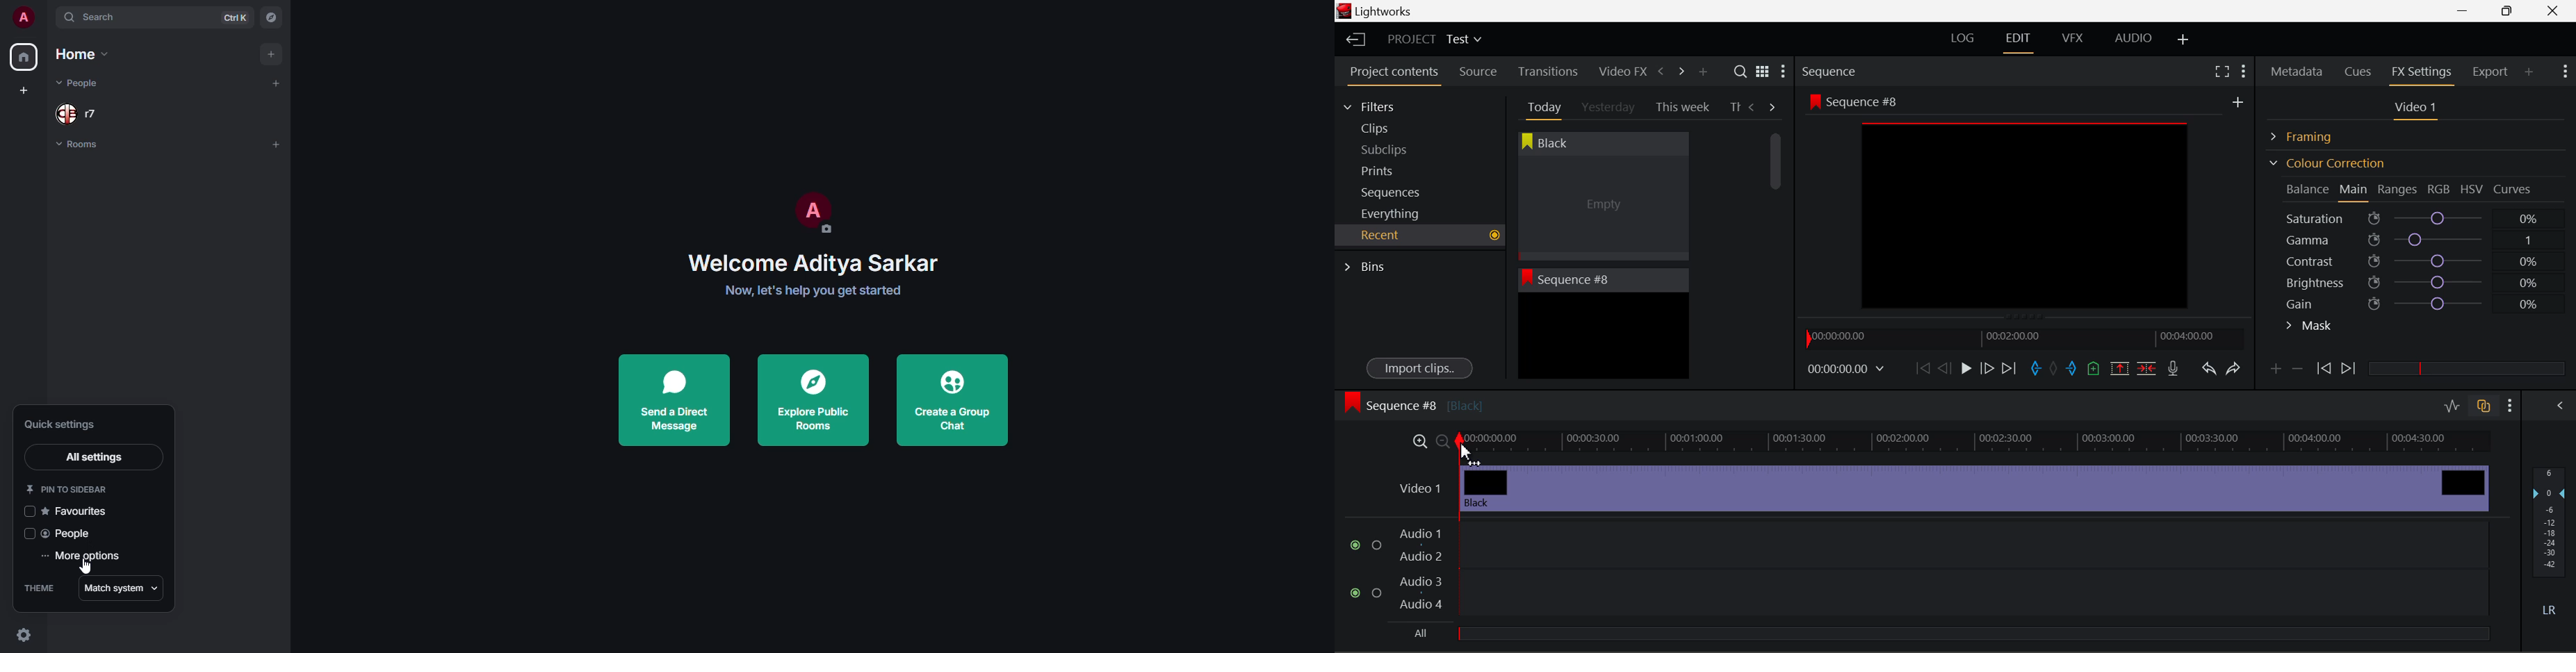  Describe the element at coordinates (1754, 107) in the screenshot. I see `Previous Tab` at that location.